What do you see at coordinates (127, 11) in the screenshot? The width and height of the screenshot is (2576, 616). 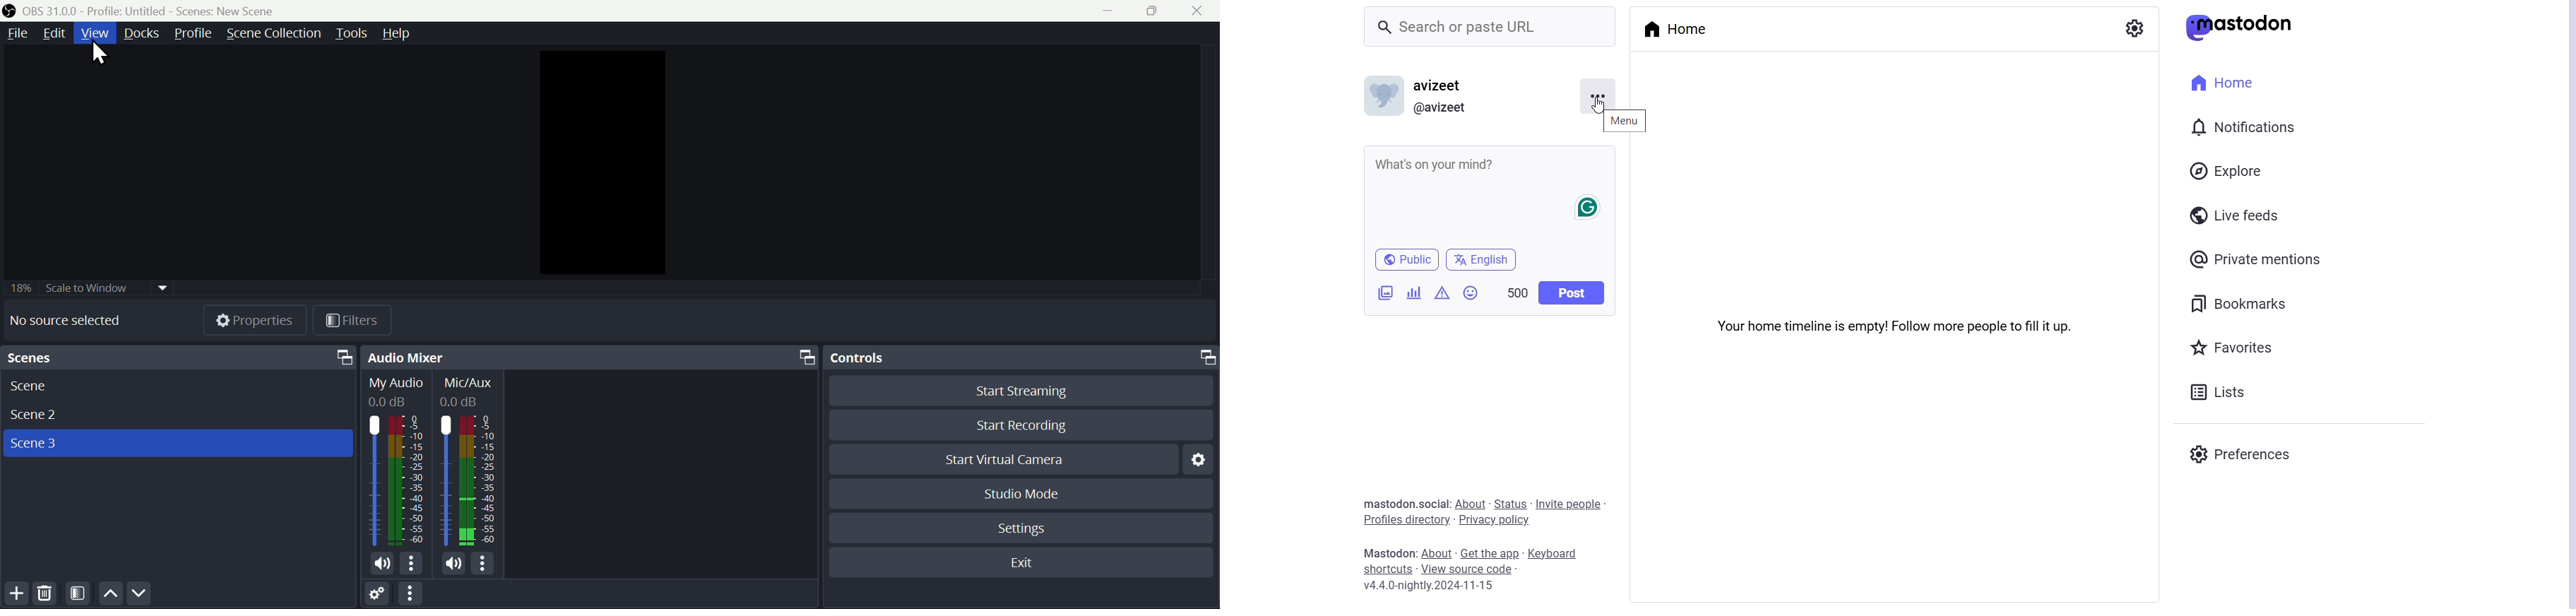 I see `Profile Title` at bounding box center [127, 11].